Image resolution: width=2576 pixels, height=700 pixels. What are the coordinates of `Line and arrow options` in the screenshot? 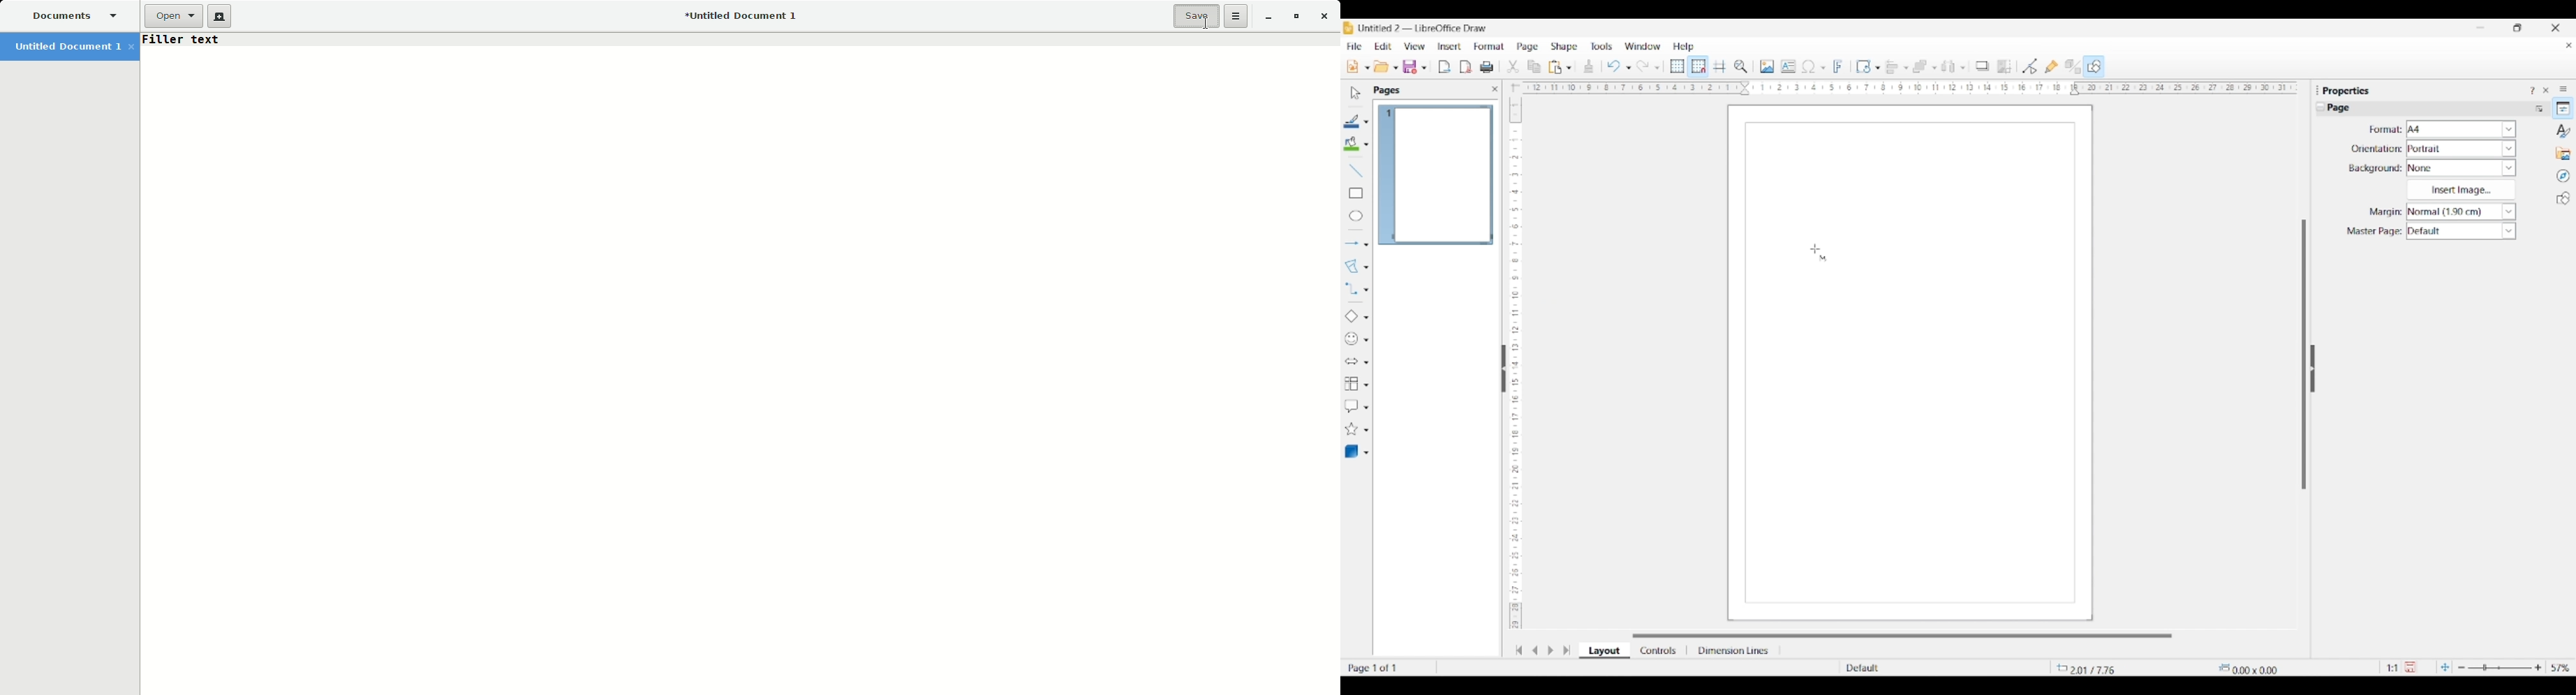 It's located at (1366, 245).